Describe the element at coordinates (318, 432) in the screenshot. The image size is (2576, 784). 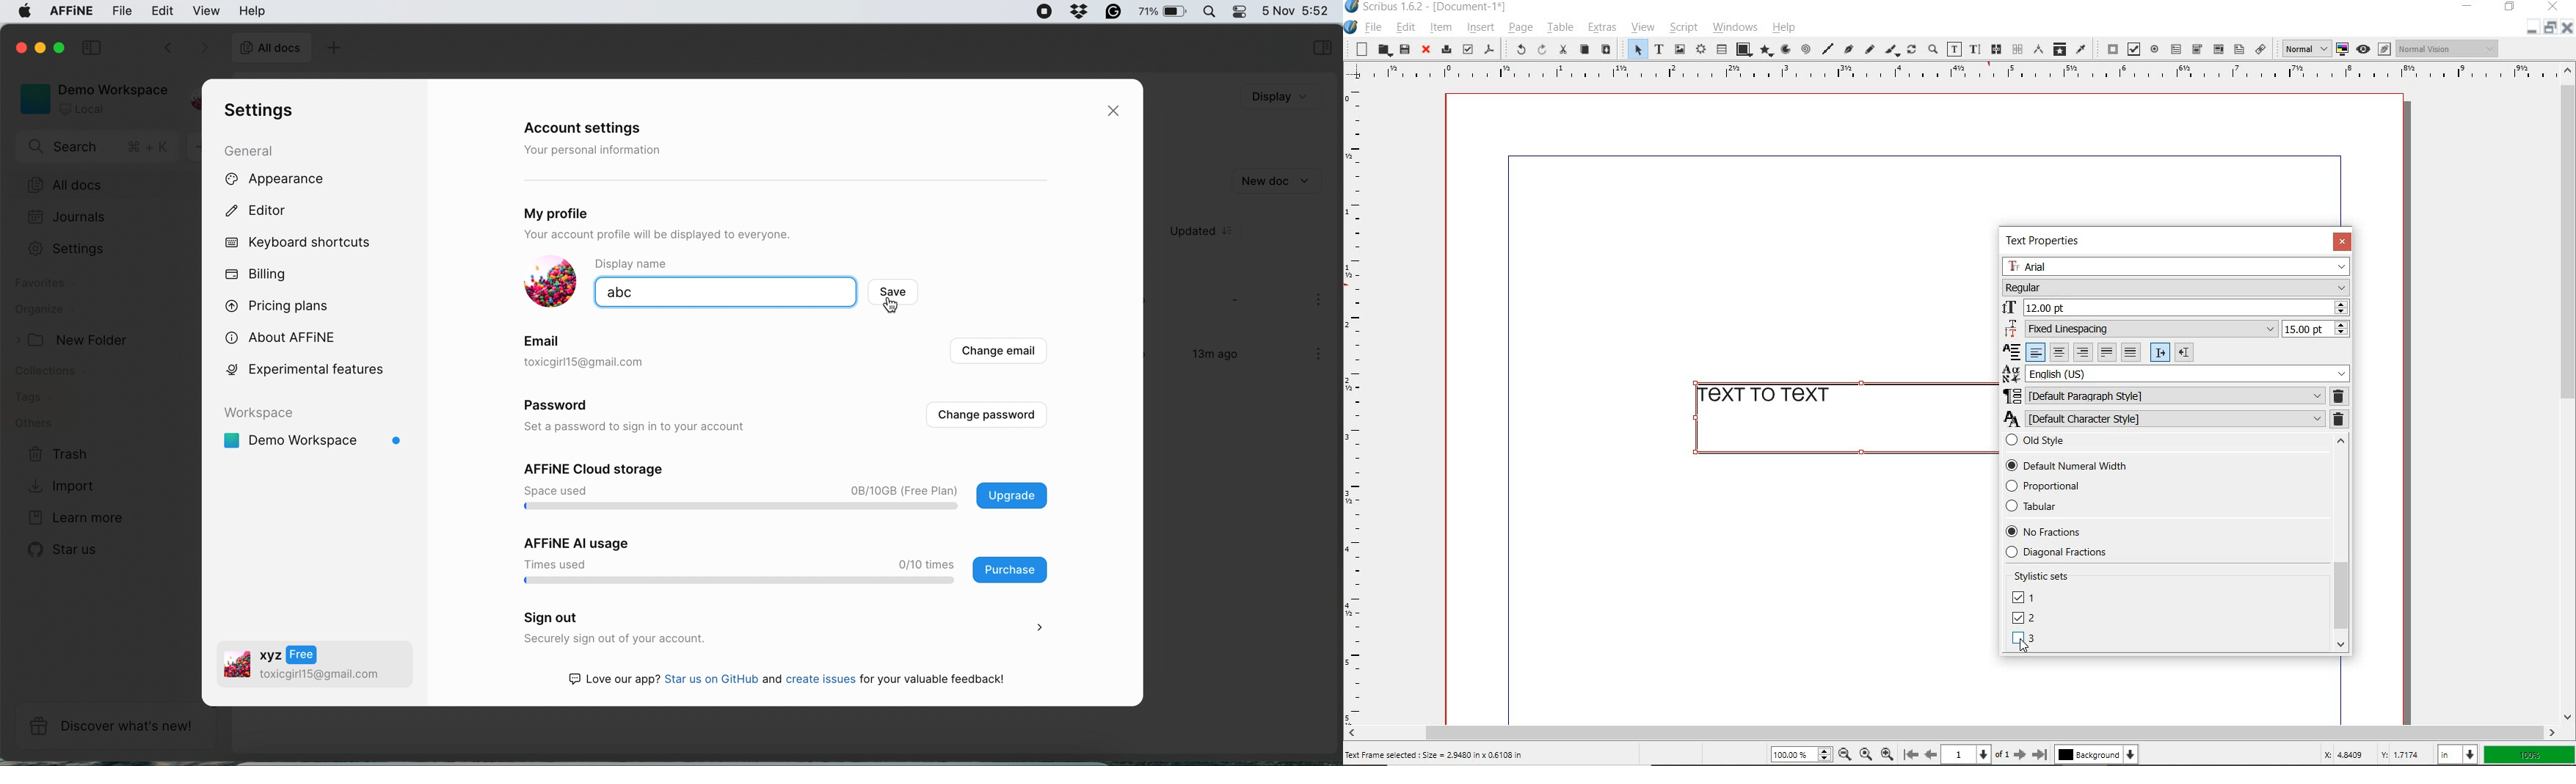
I see `demo workspace` at that location.